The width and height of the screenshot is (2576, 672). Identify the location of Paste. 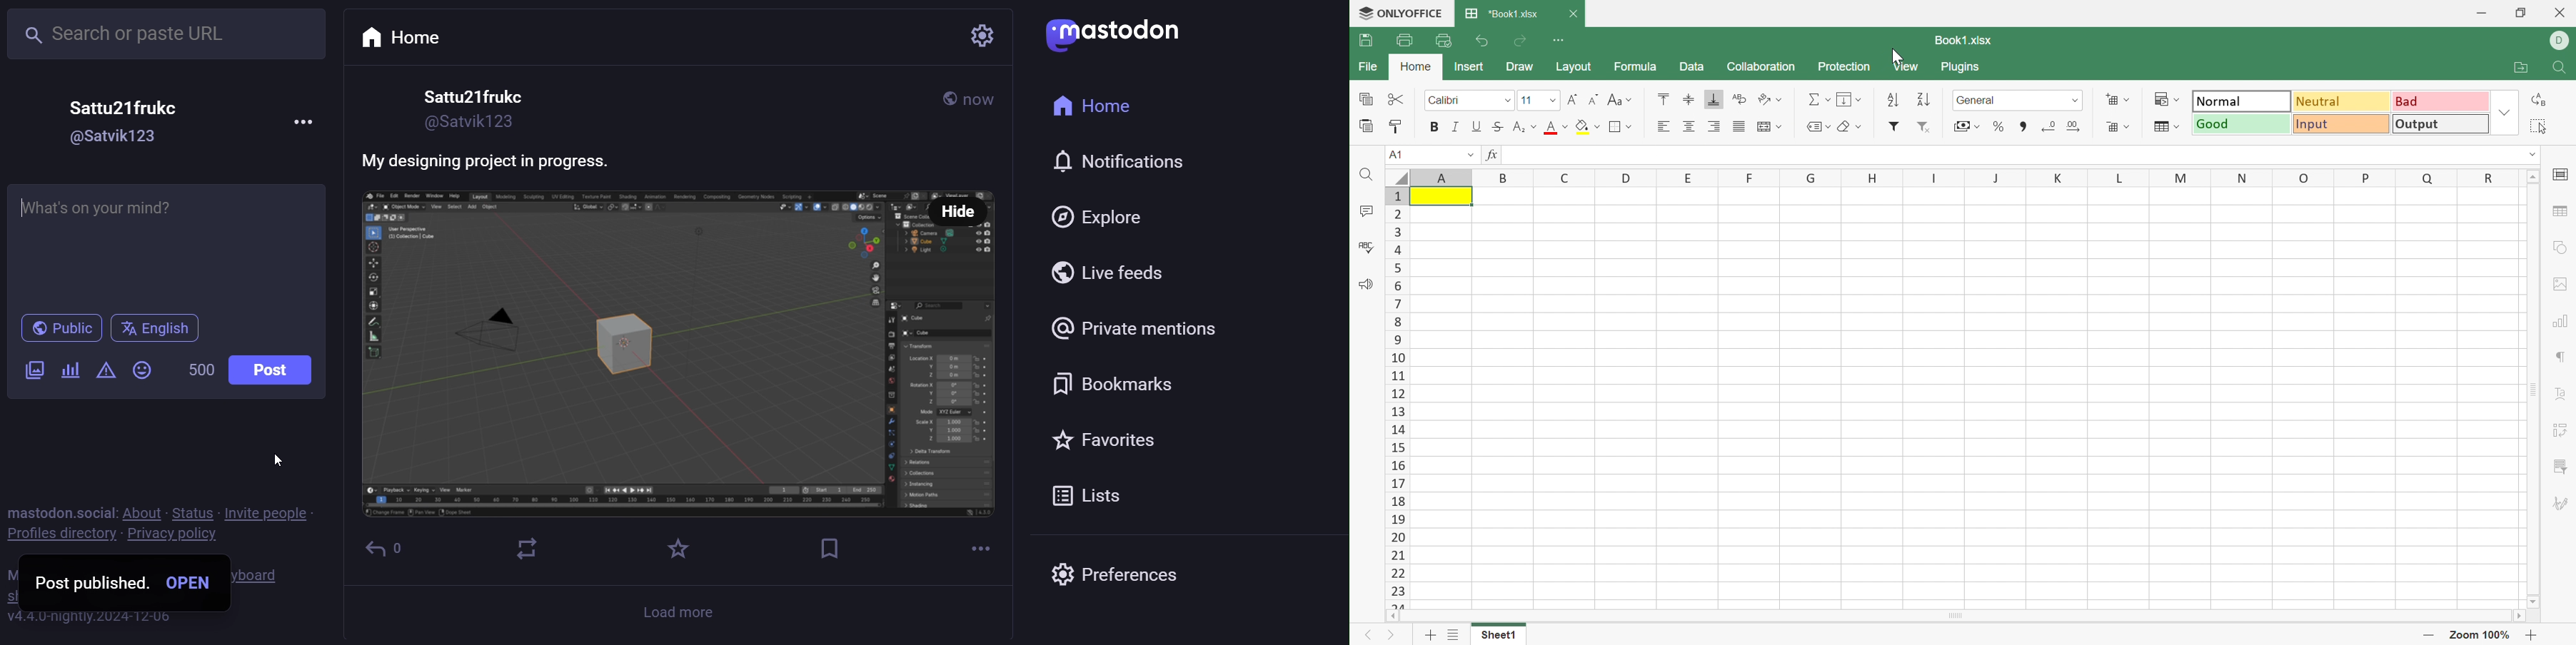
(1366, 123).